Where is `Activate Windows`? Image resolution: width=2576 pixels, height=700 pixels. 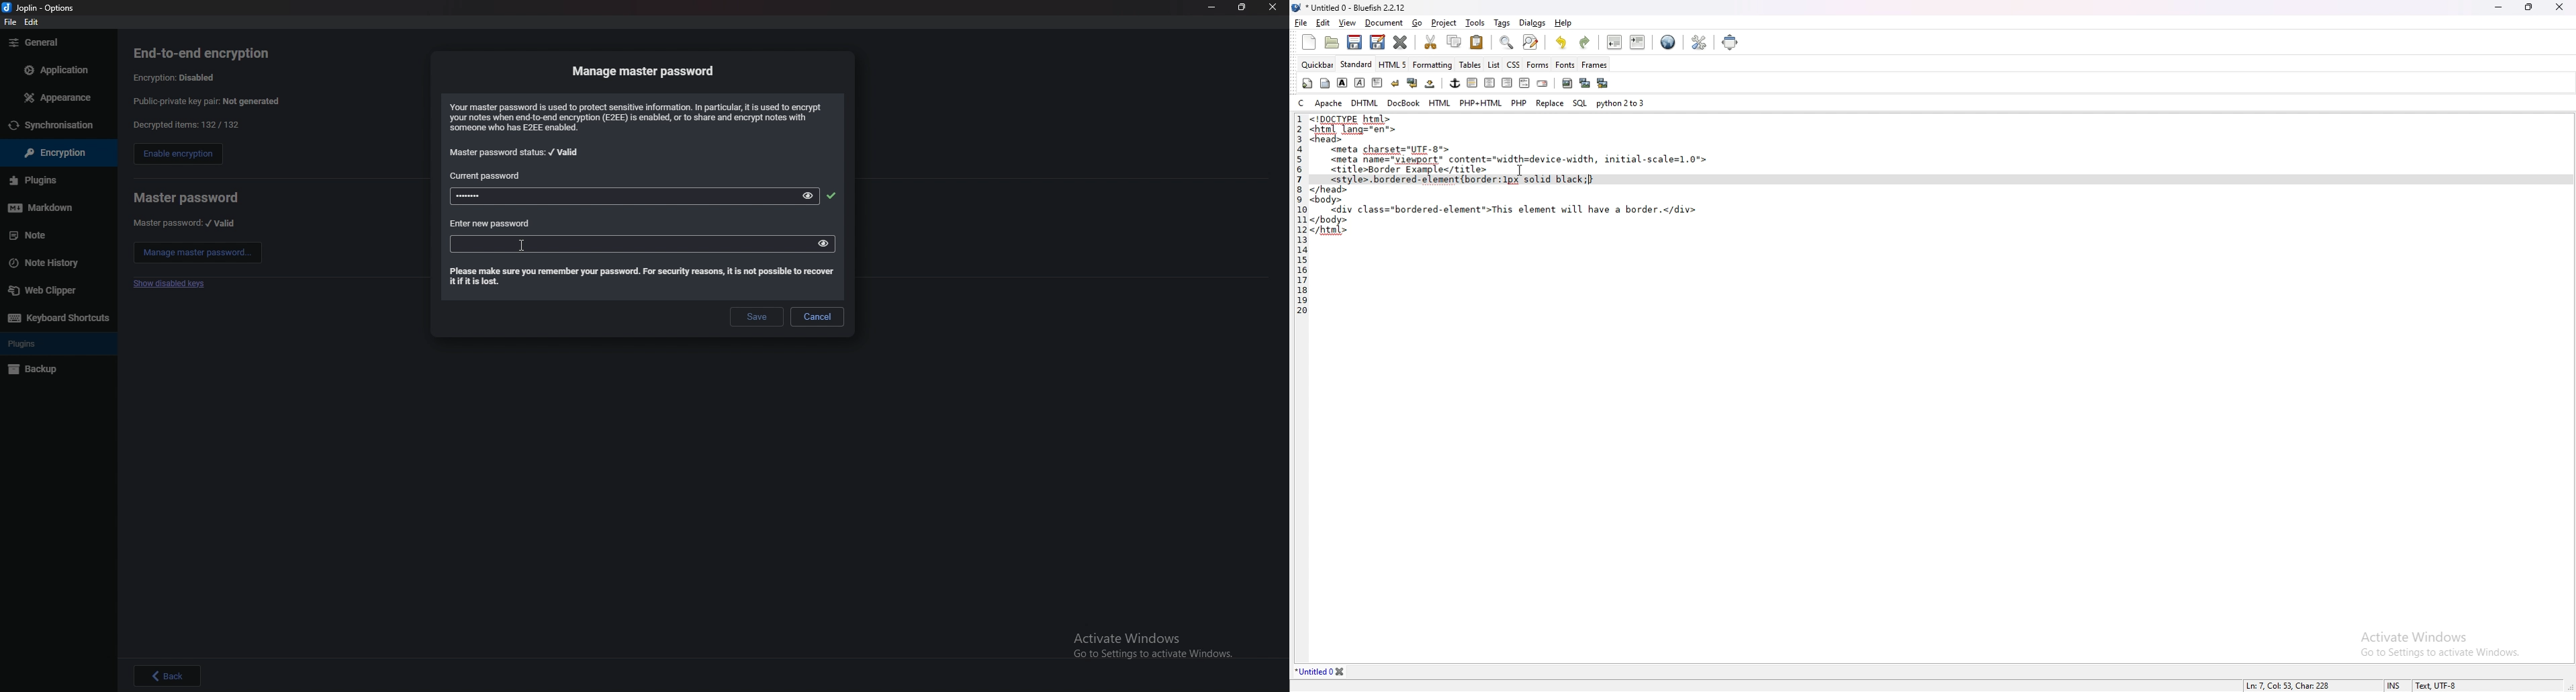 Activate Windows is located at coordinates (1147, 643).